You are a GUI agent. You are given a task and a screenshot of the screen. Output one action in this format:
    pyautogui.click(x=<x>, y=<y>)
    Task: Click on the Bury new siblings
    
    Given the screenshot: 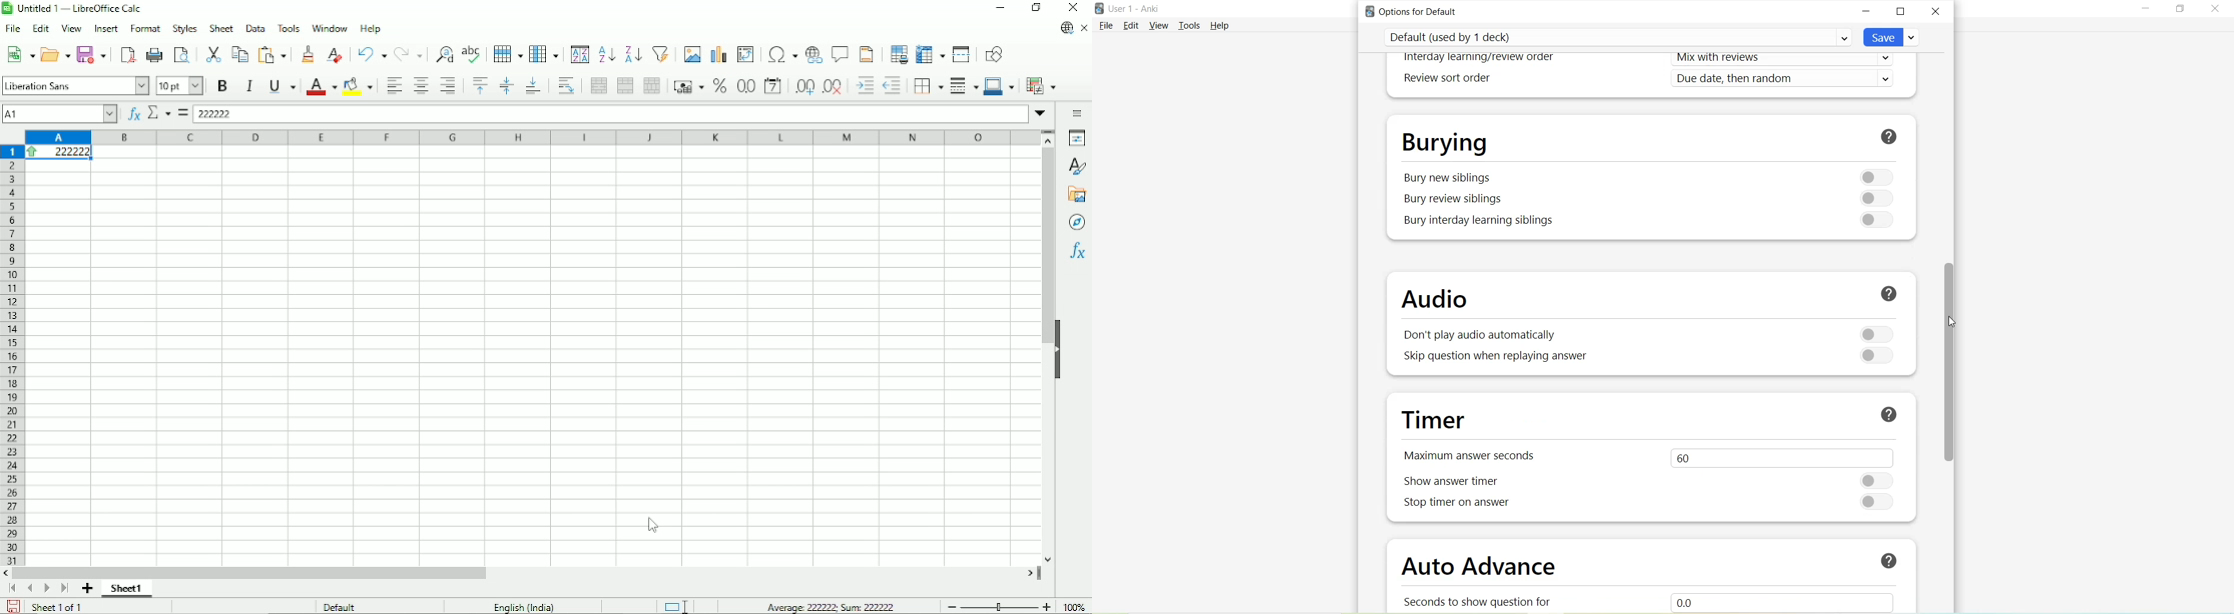 What is the action you would take?
    pyautogui.click(x=1448, y=178)
    